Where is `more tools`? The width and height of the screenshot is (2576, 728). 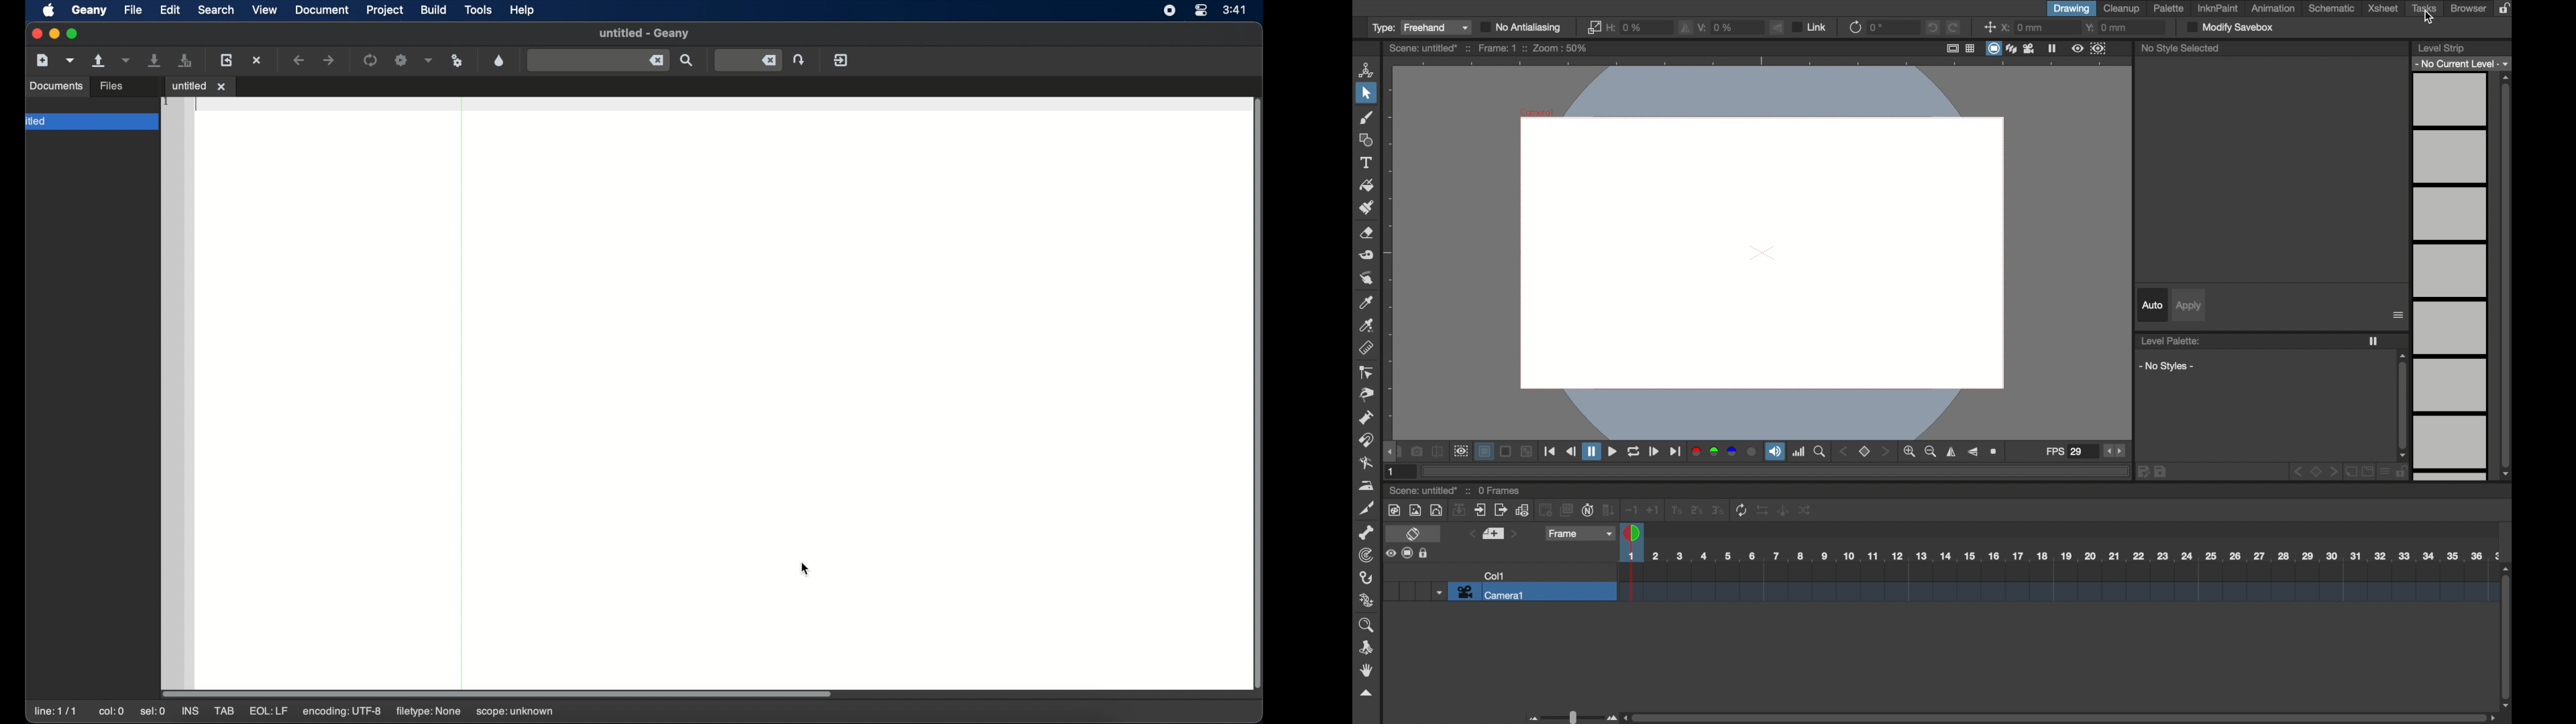 more tools is located at coordinates (1599, 511).